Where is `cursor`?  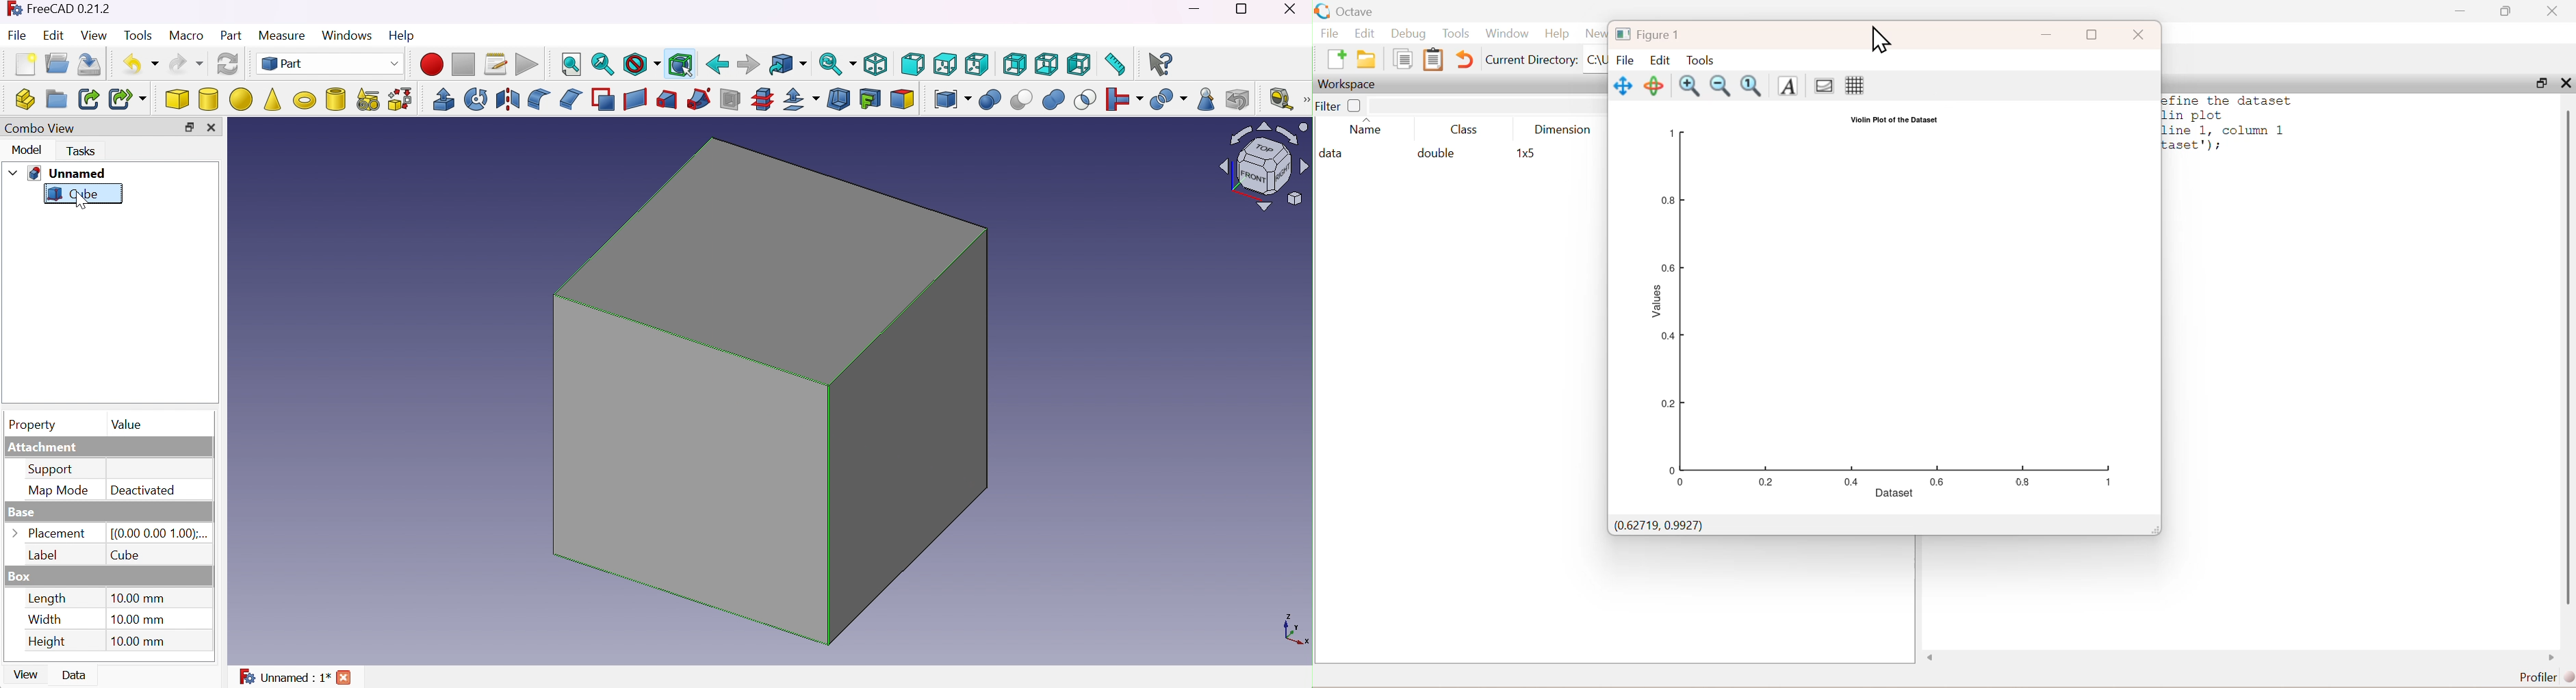
cursor is located at coordinates (86, 200).